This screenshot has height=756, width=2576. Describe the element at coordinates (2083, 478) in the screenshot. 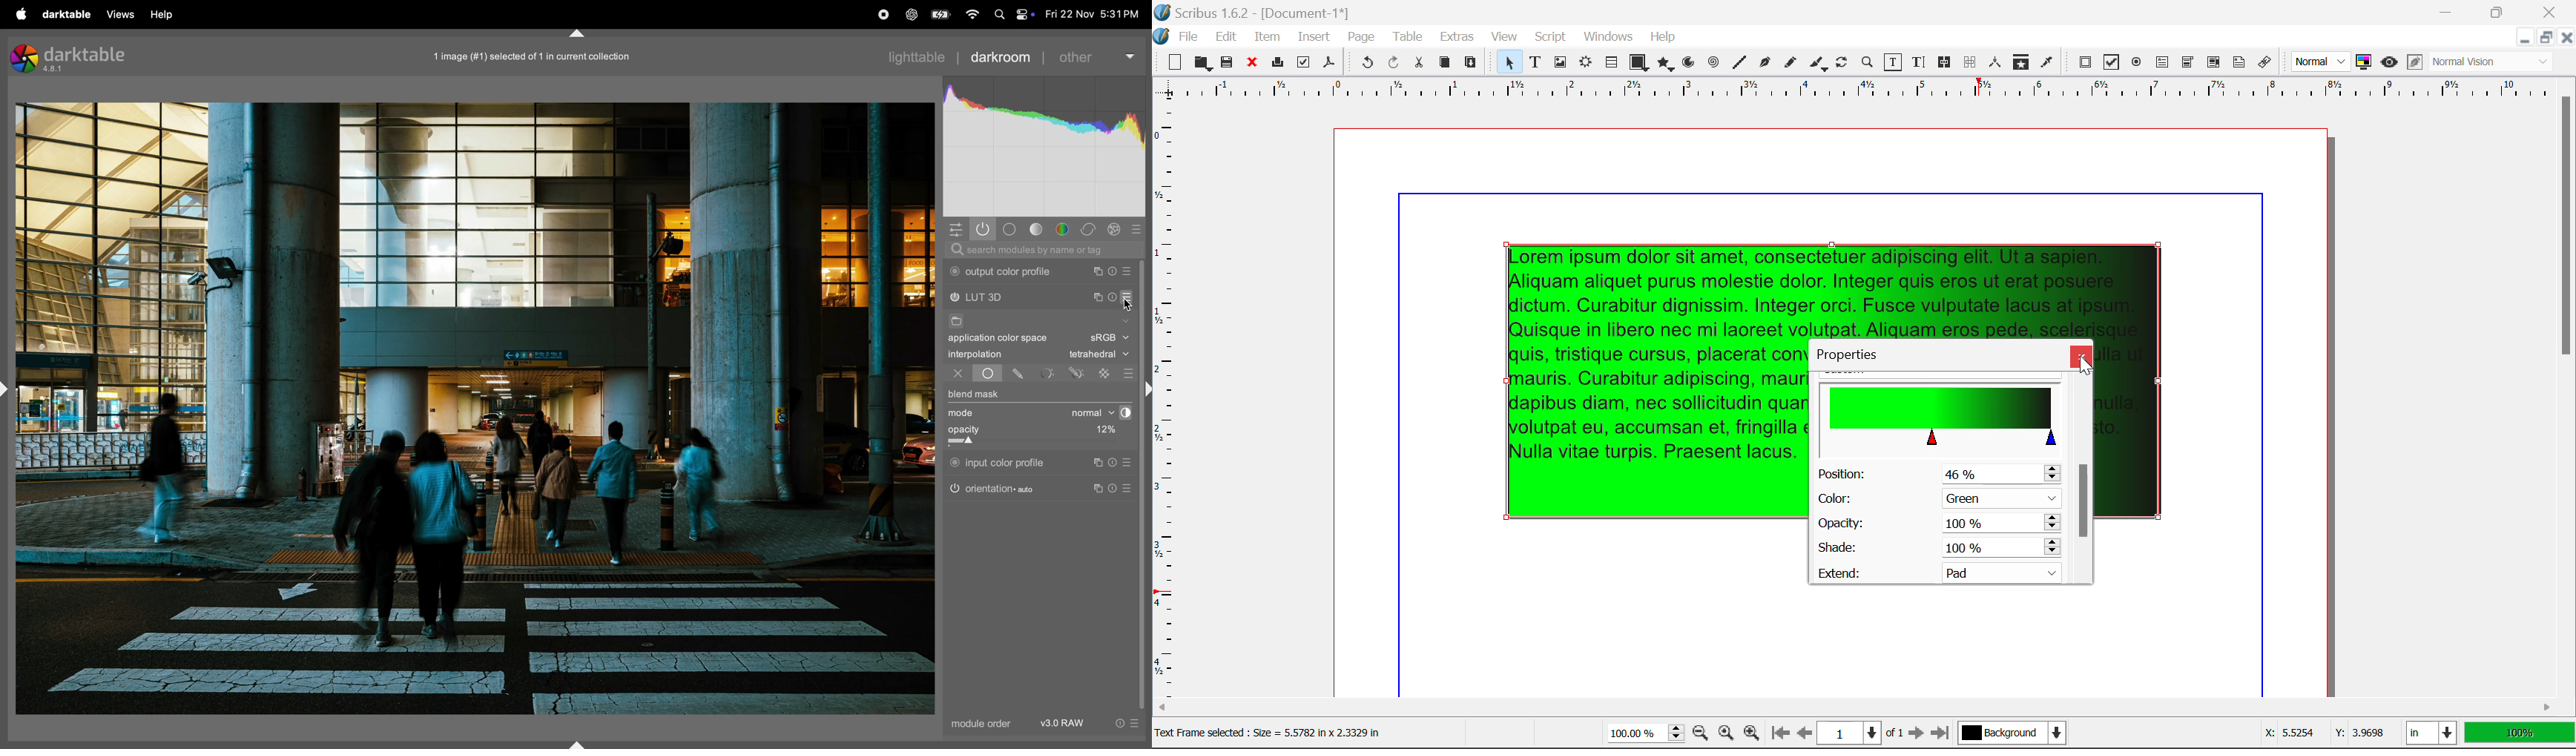

I see `Scroll Bar` at that location.